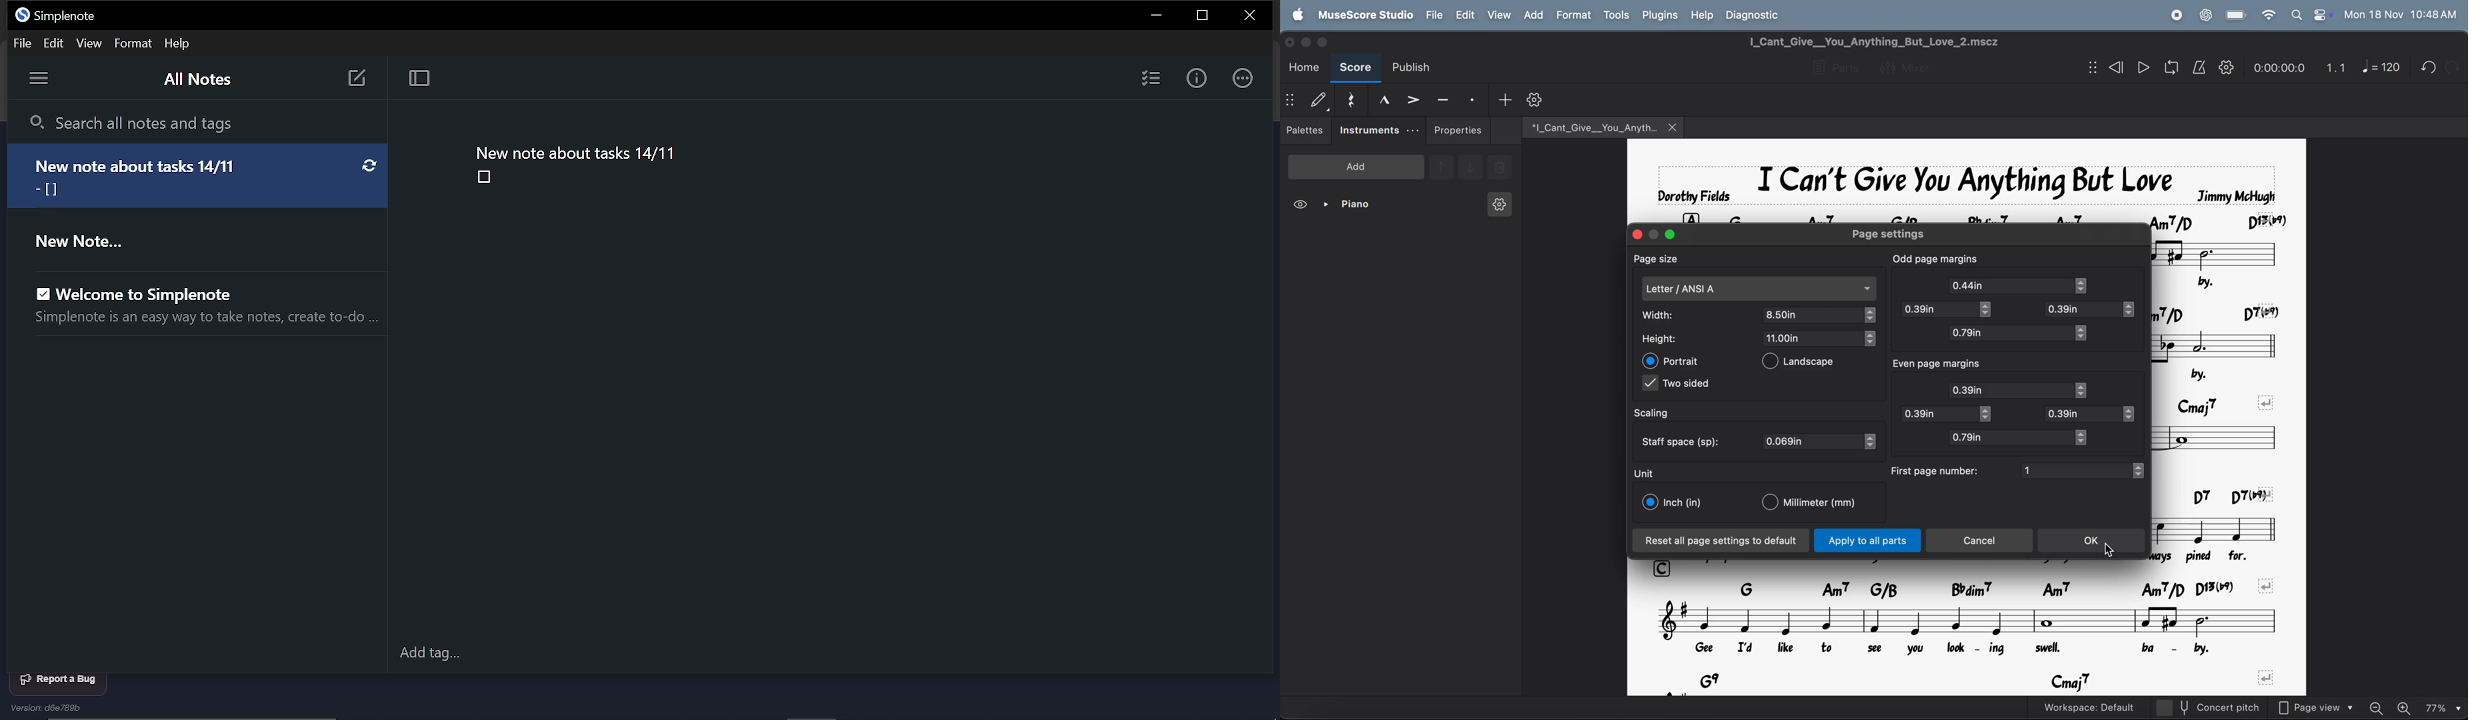 The image size is (2492, 728). Describe the element at coordinates (1667, 339) in the screenshot. I see `height` at that location.